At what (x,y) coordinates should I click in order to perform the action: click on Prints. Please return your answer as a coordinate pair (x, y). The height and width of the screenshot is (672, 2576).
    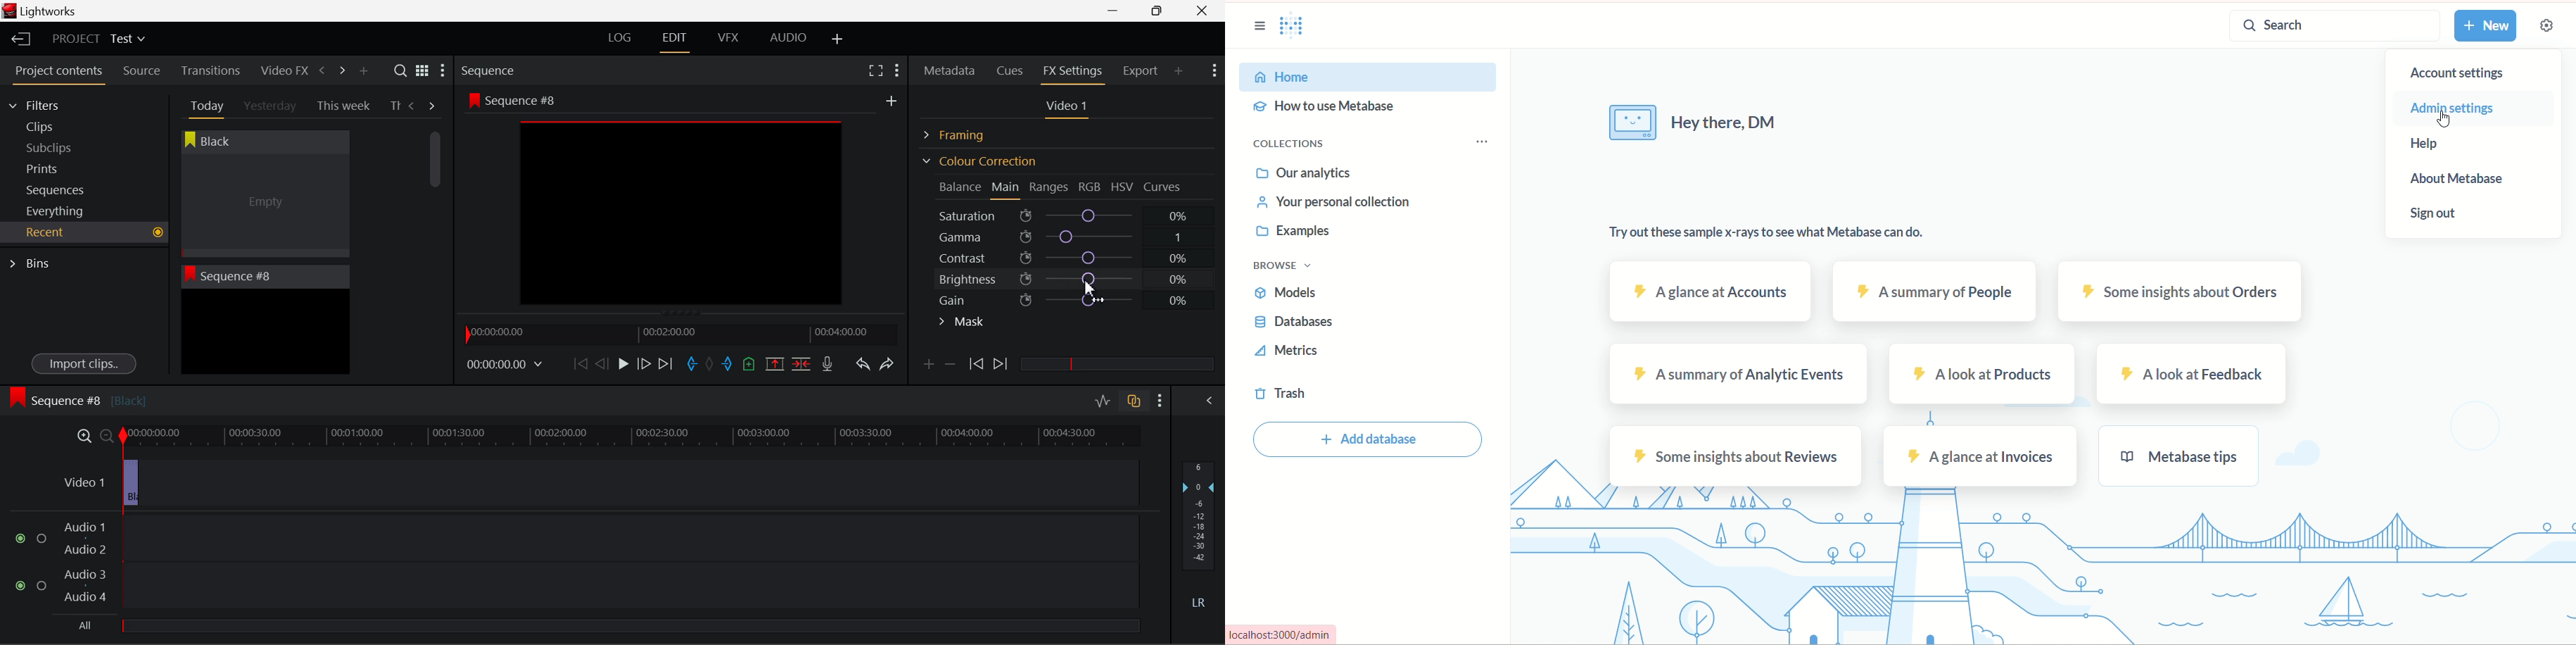
    Looking at the image, I should click on (60, 166).